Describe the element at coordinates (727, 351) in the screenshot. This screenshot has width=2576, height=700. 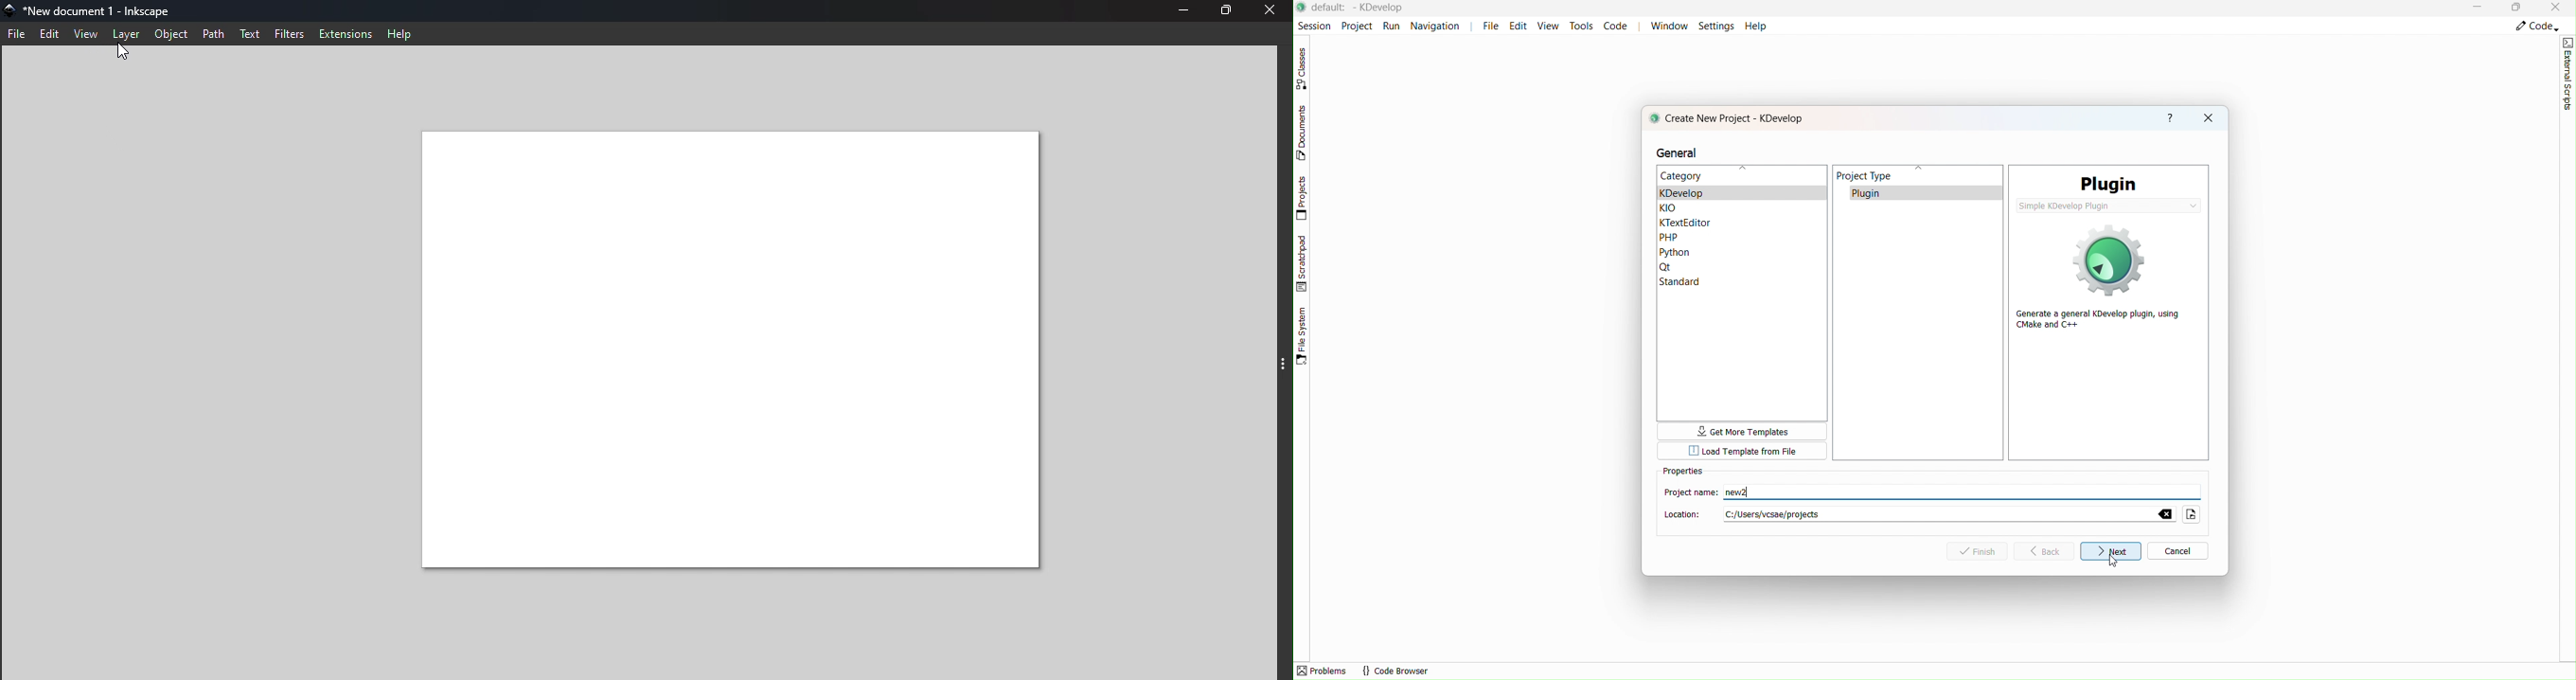
I see `Canvas` at that location.